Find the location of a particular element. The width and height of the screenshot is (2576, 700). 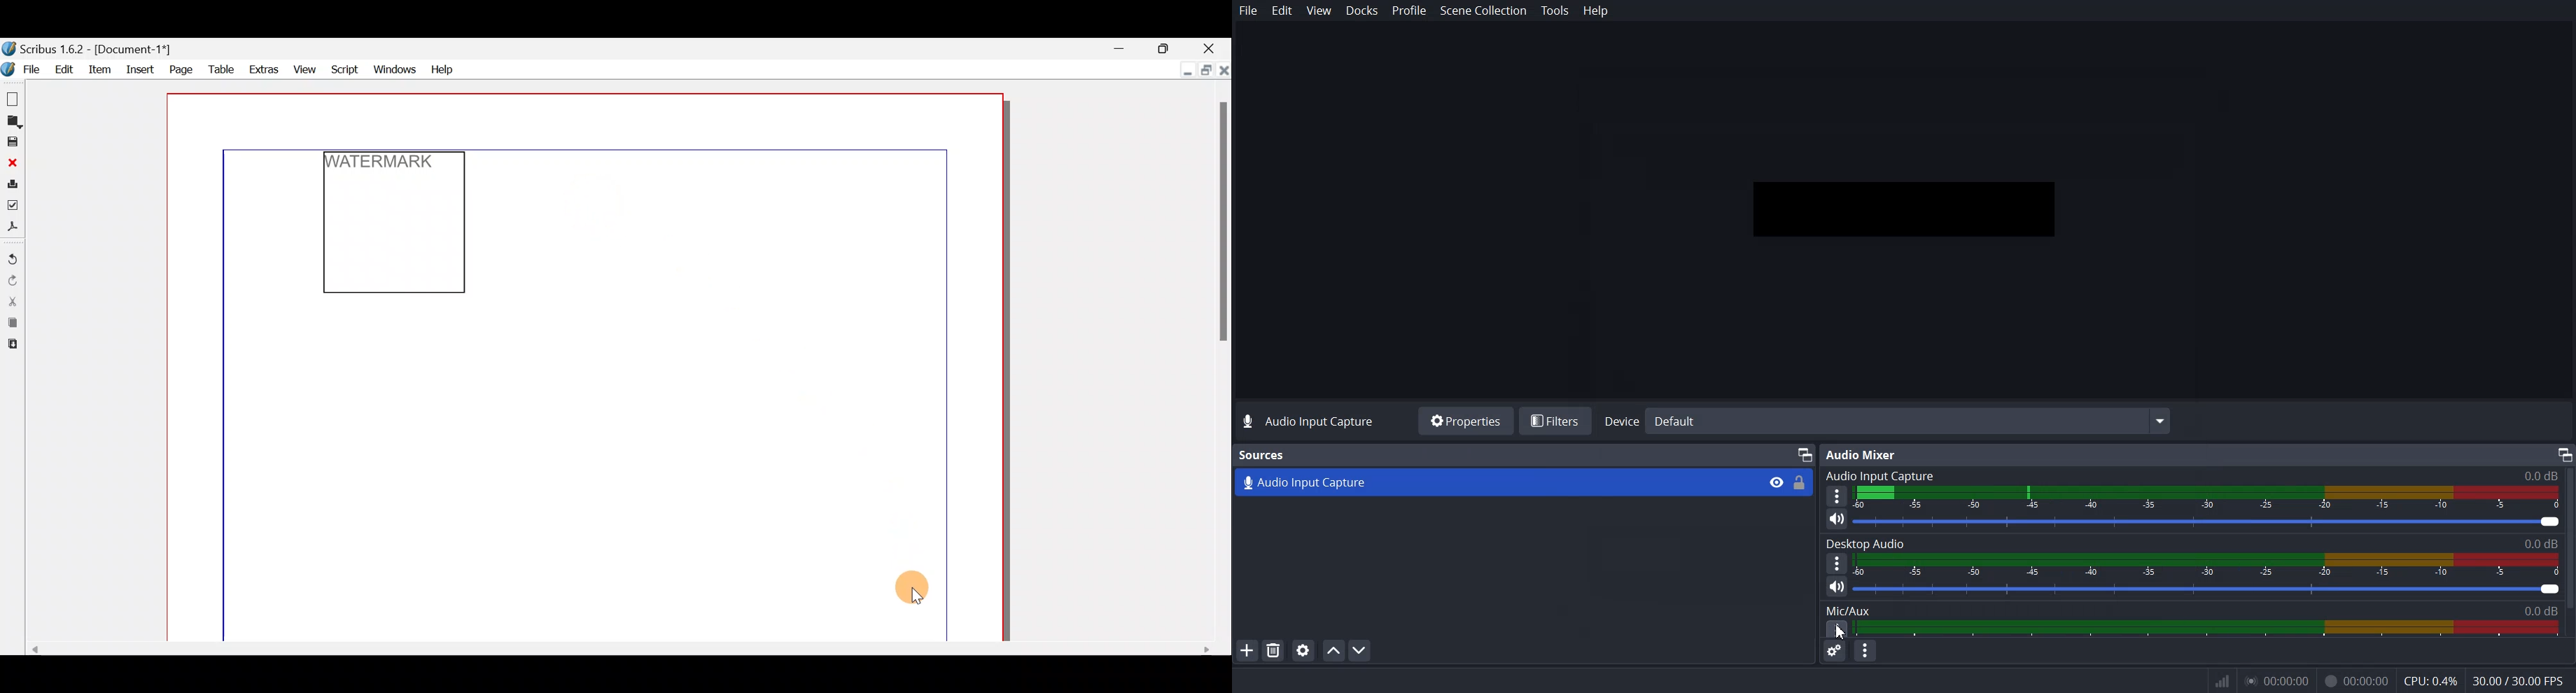

Scroll bar is located at coordinates (613, 651).